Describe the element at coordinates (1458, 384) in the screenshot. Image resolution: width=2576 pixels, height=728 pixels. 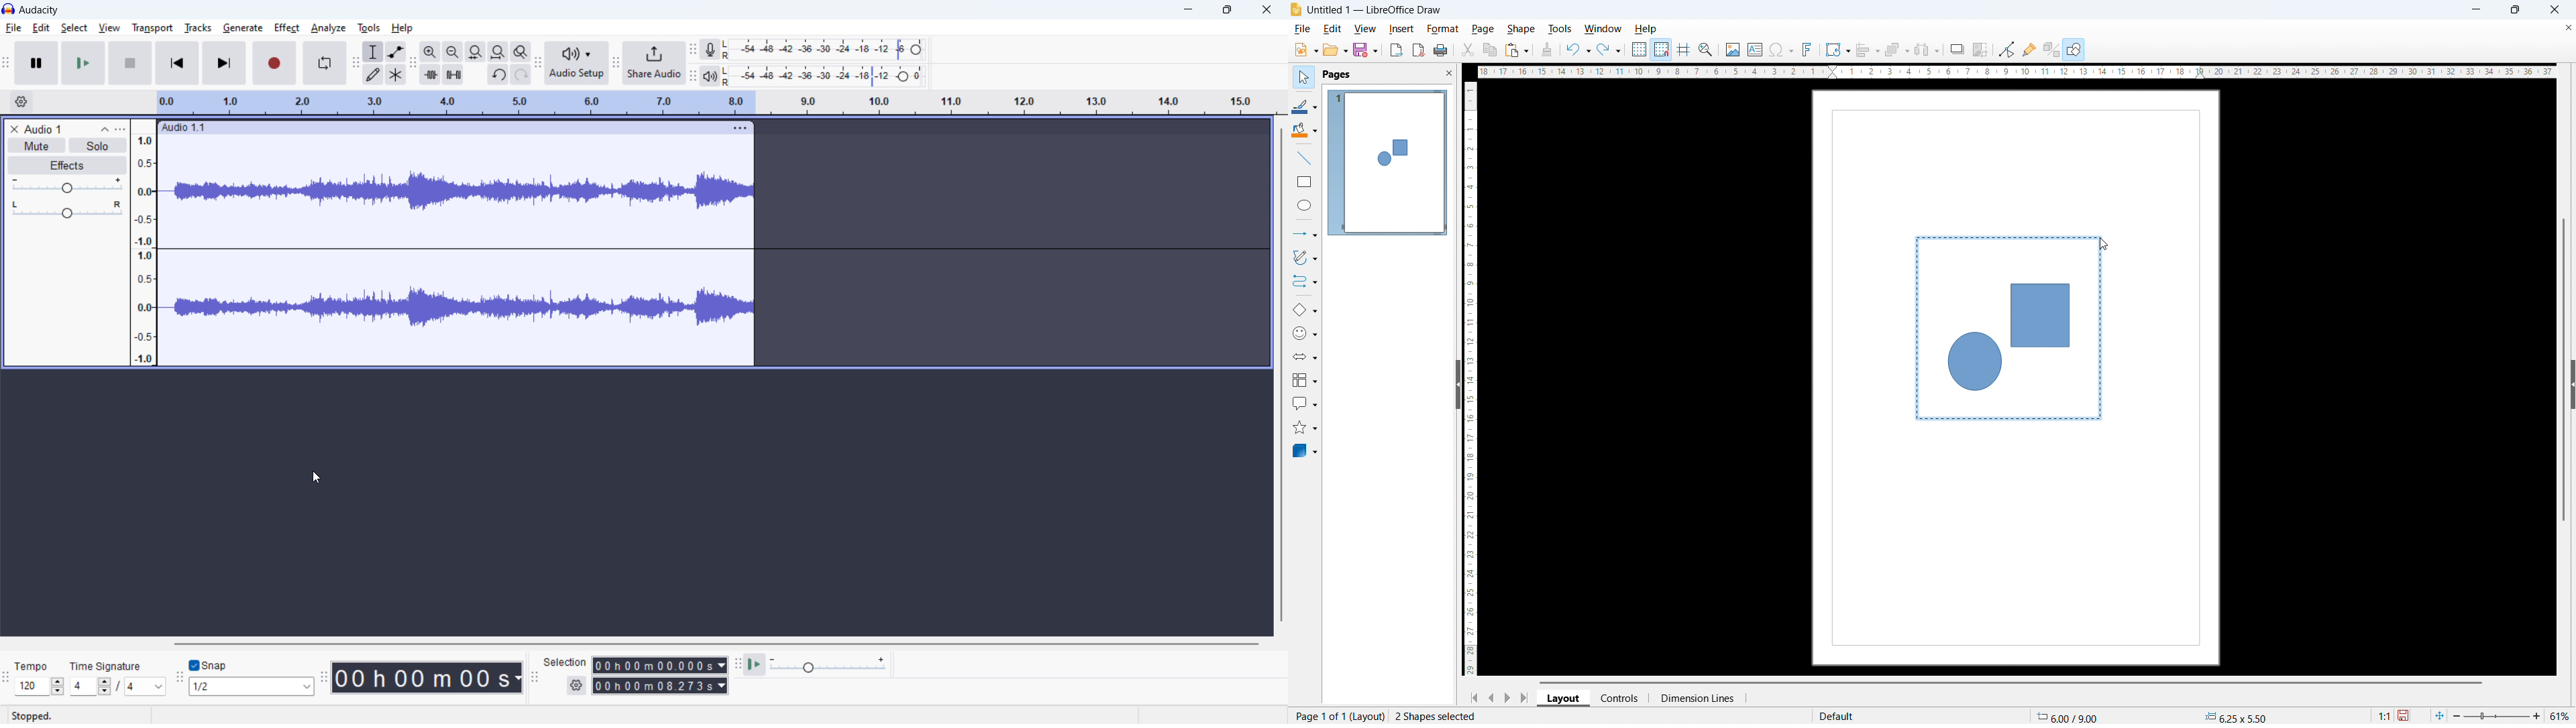
I see `hide pane` at that location.